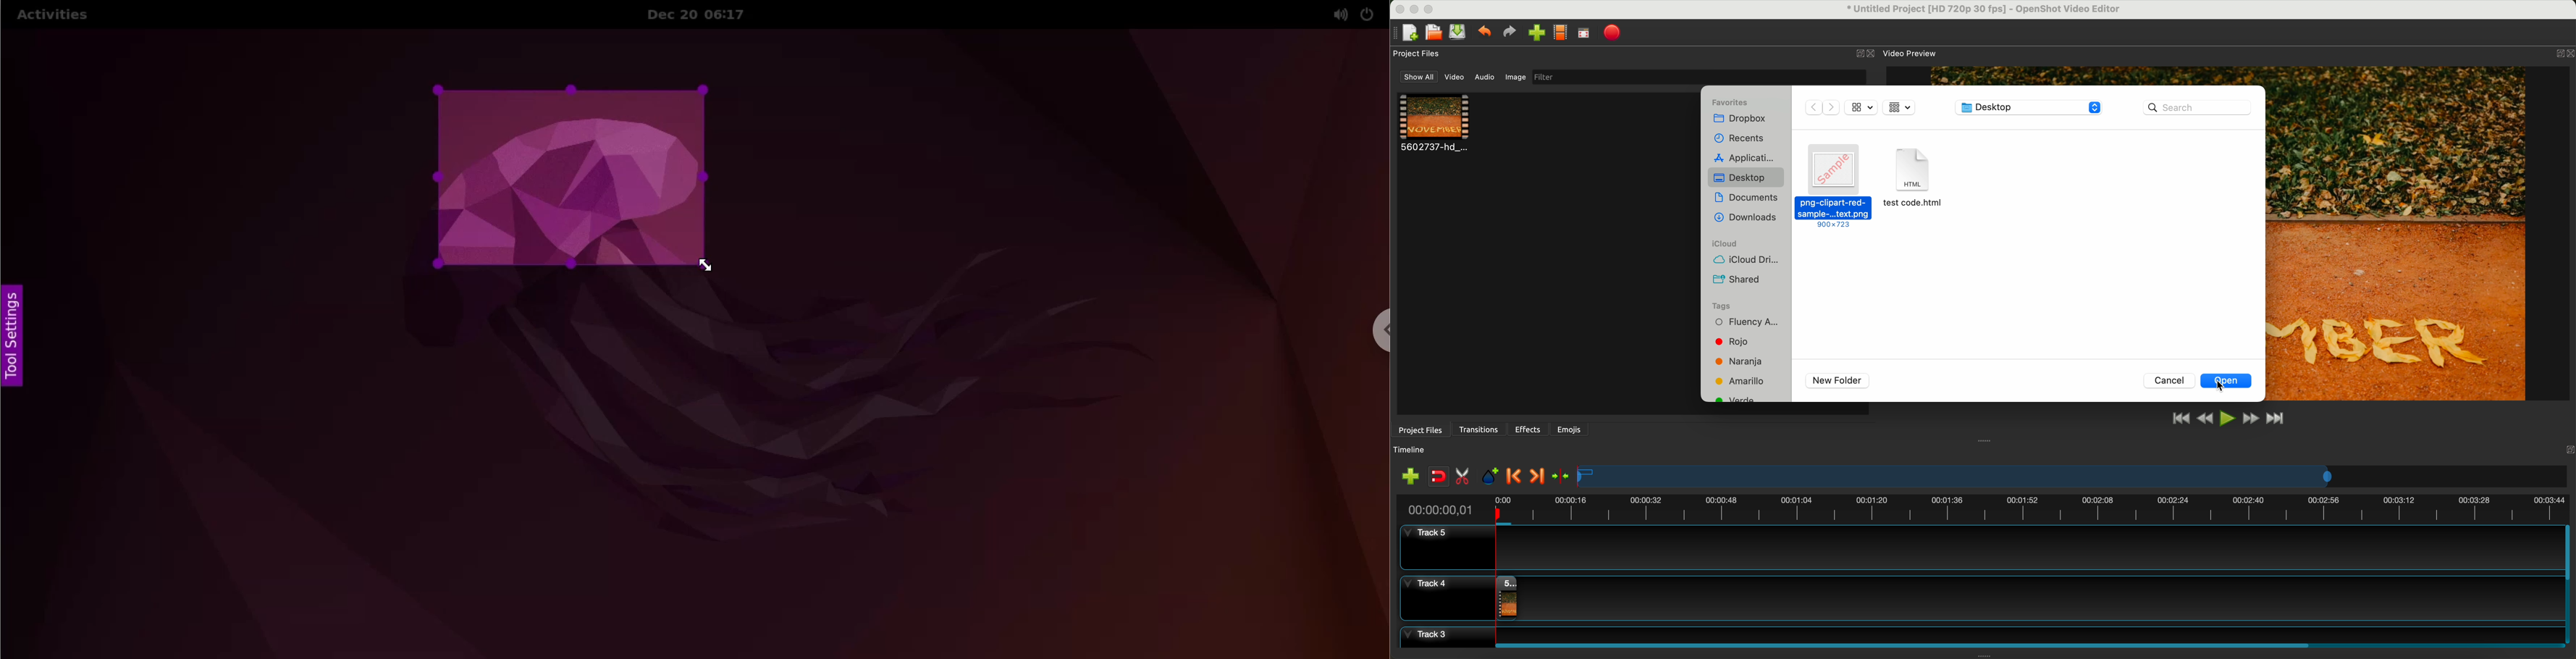  I want to click on video, so click(1435, 124).